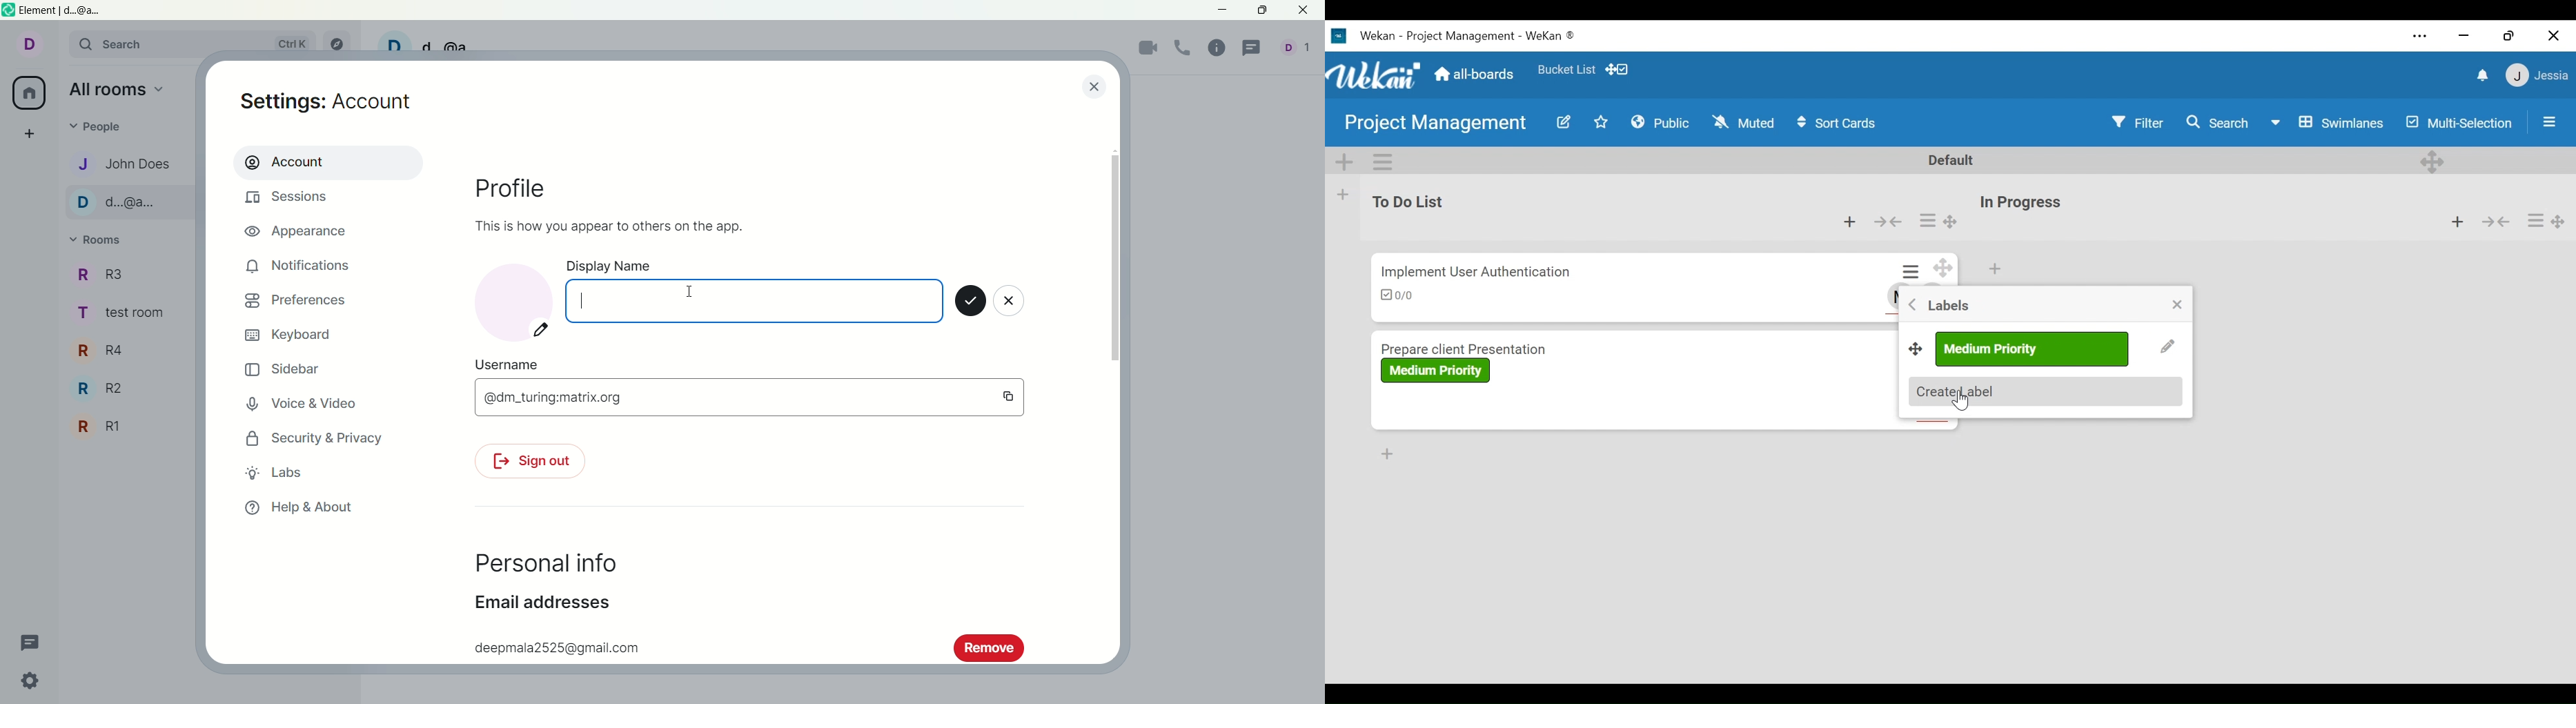 Image resolution: width=2576 pixels, height=728 pixels. What do you see at coordinates (433, 39) in the screenshot?
I see `D  d@a` at bounding box center [433, 39].